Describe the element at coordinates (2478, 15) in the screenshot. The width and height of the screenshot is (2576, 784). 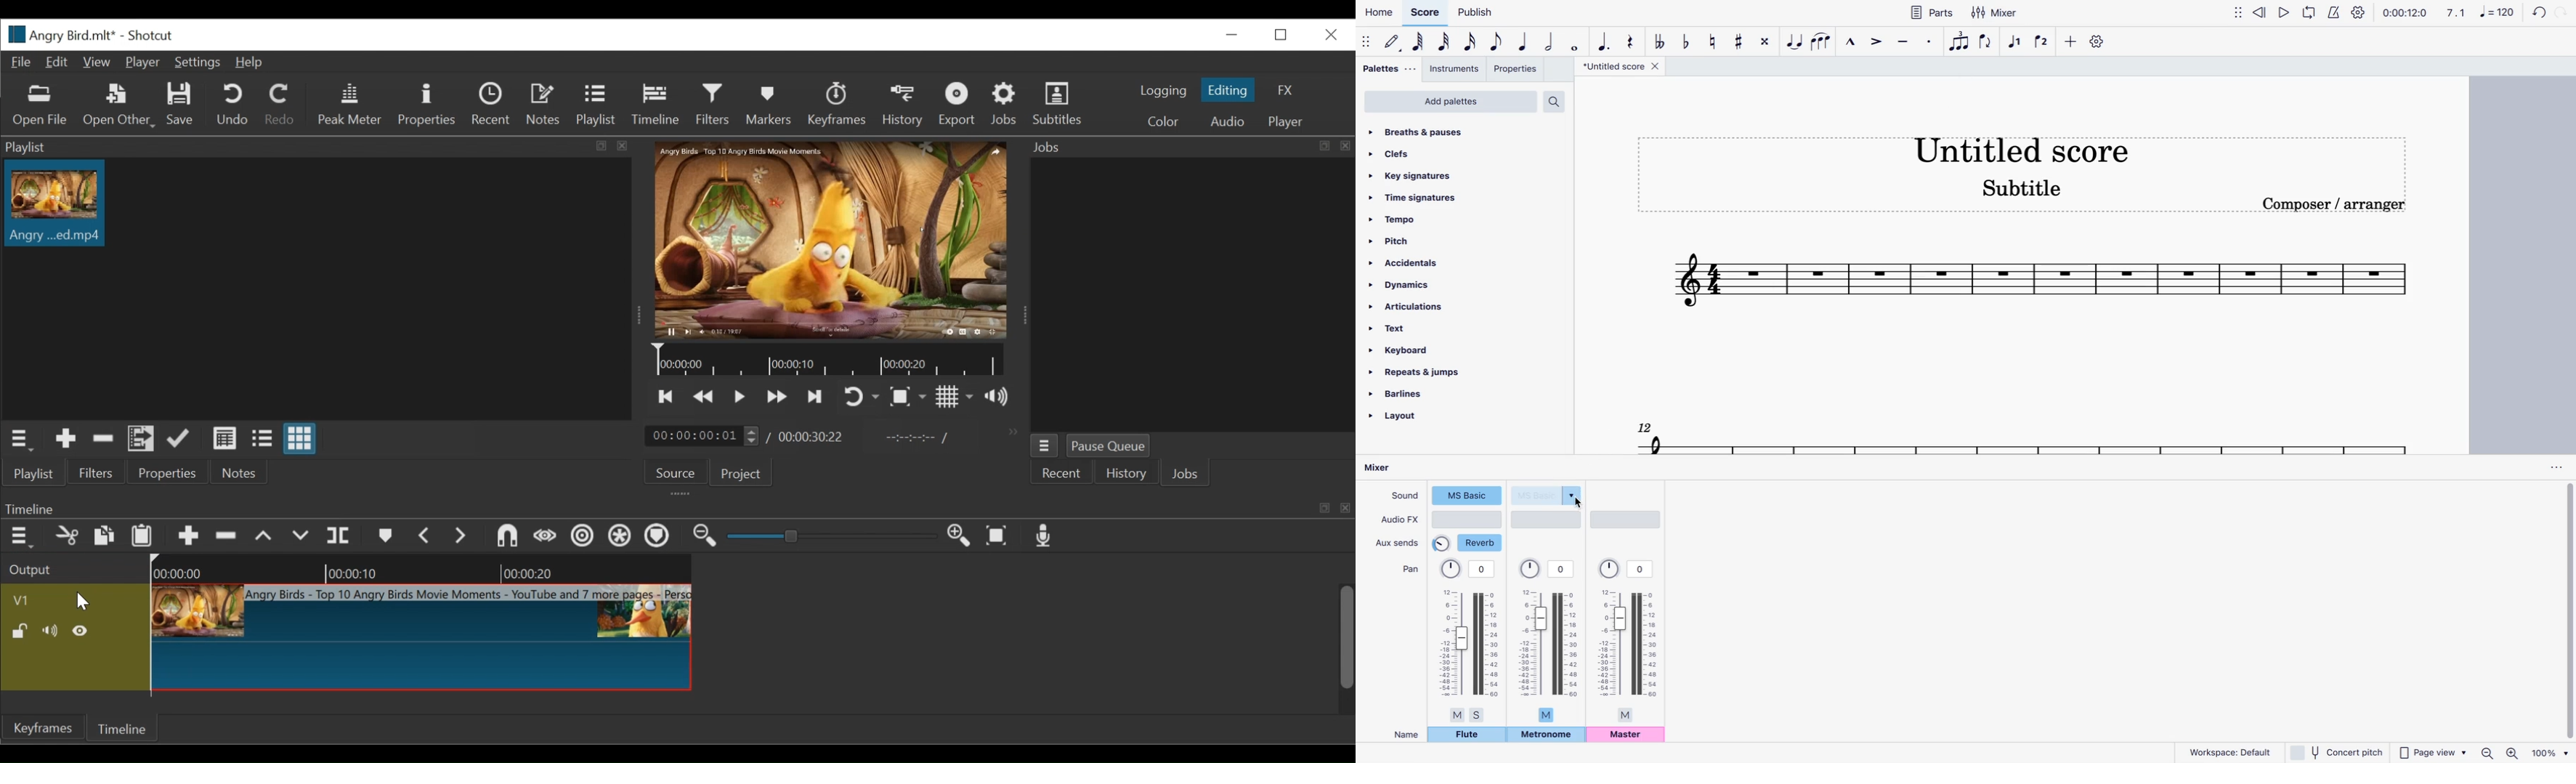
I see `scale` at that location.